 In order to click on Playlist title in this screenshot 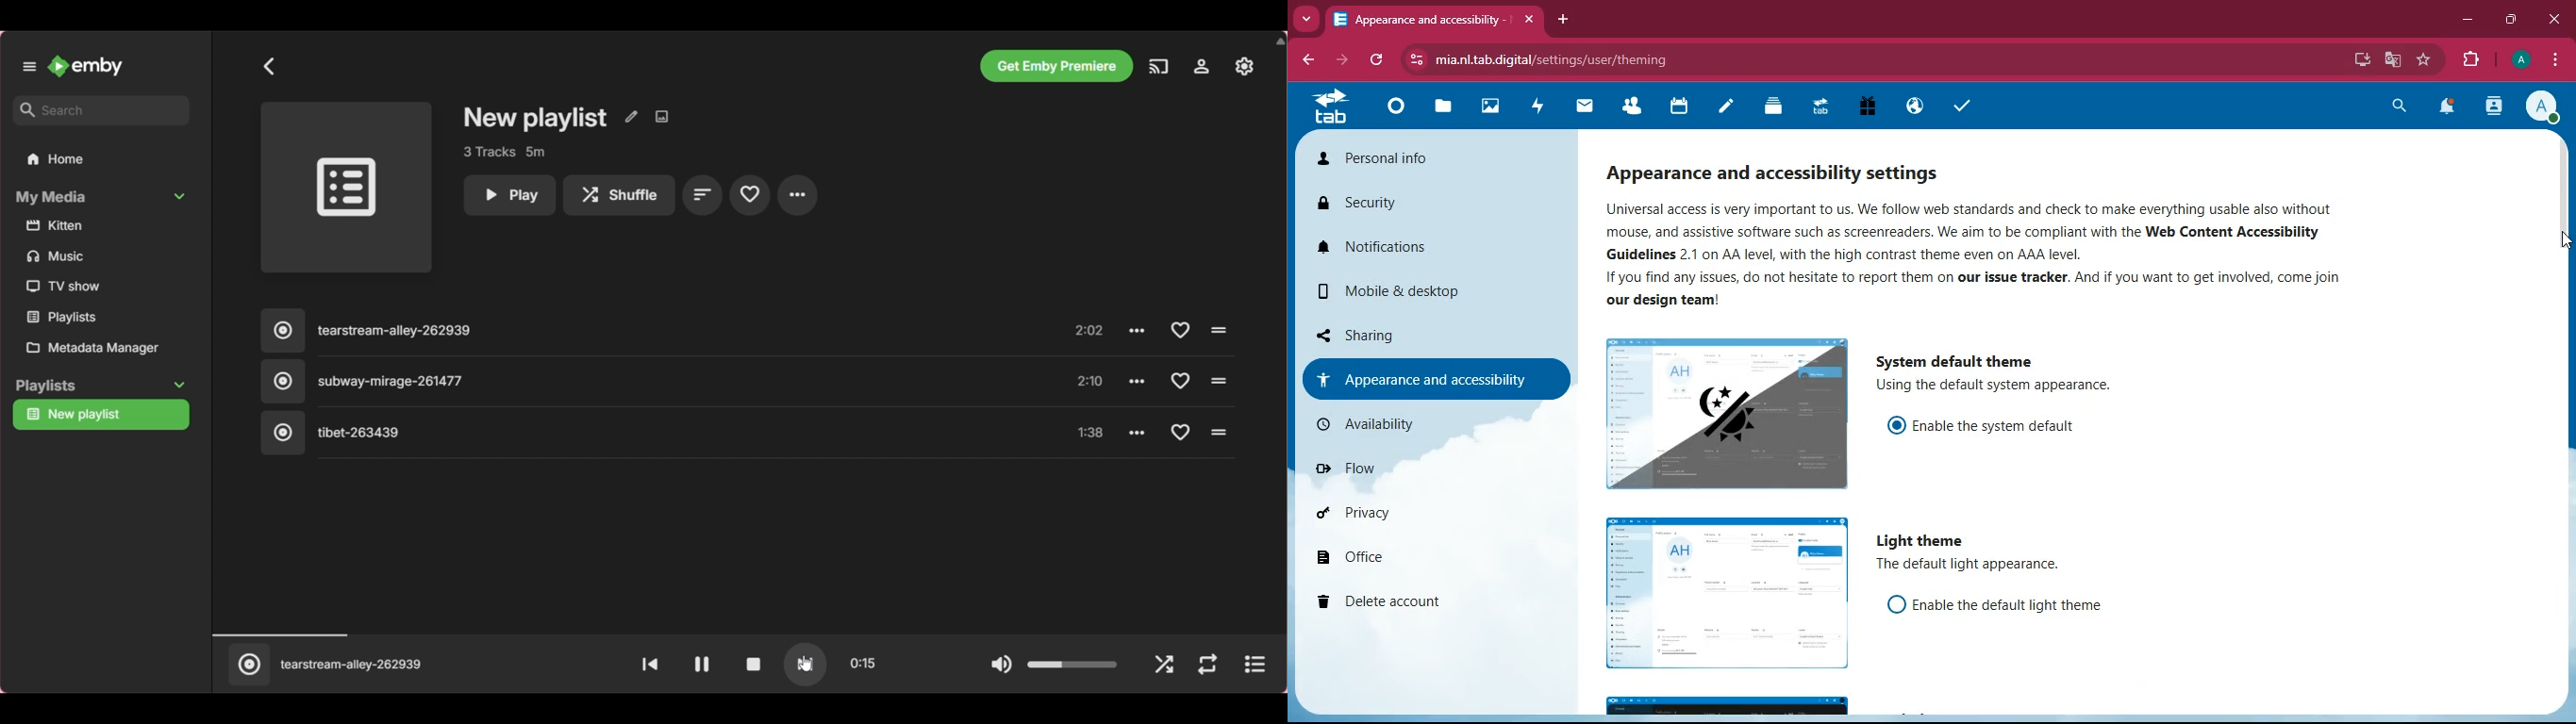, I will do `click(535, 118)`.